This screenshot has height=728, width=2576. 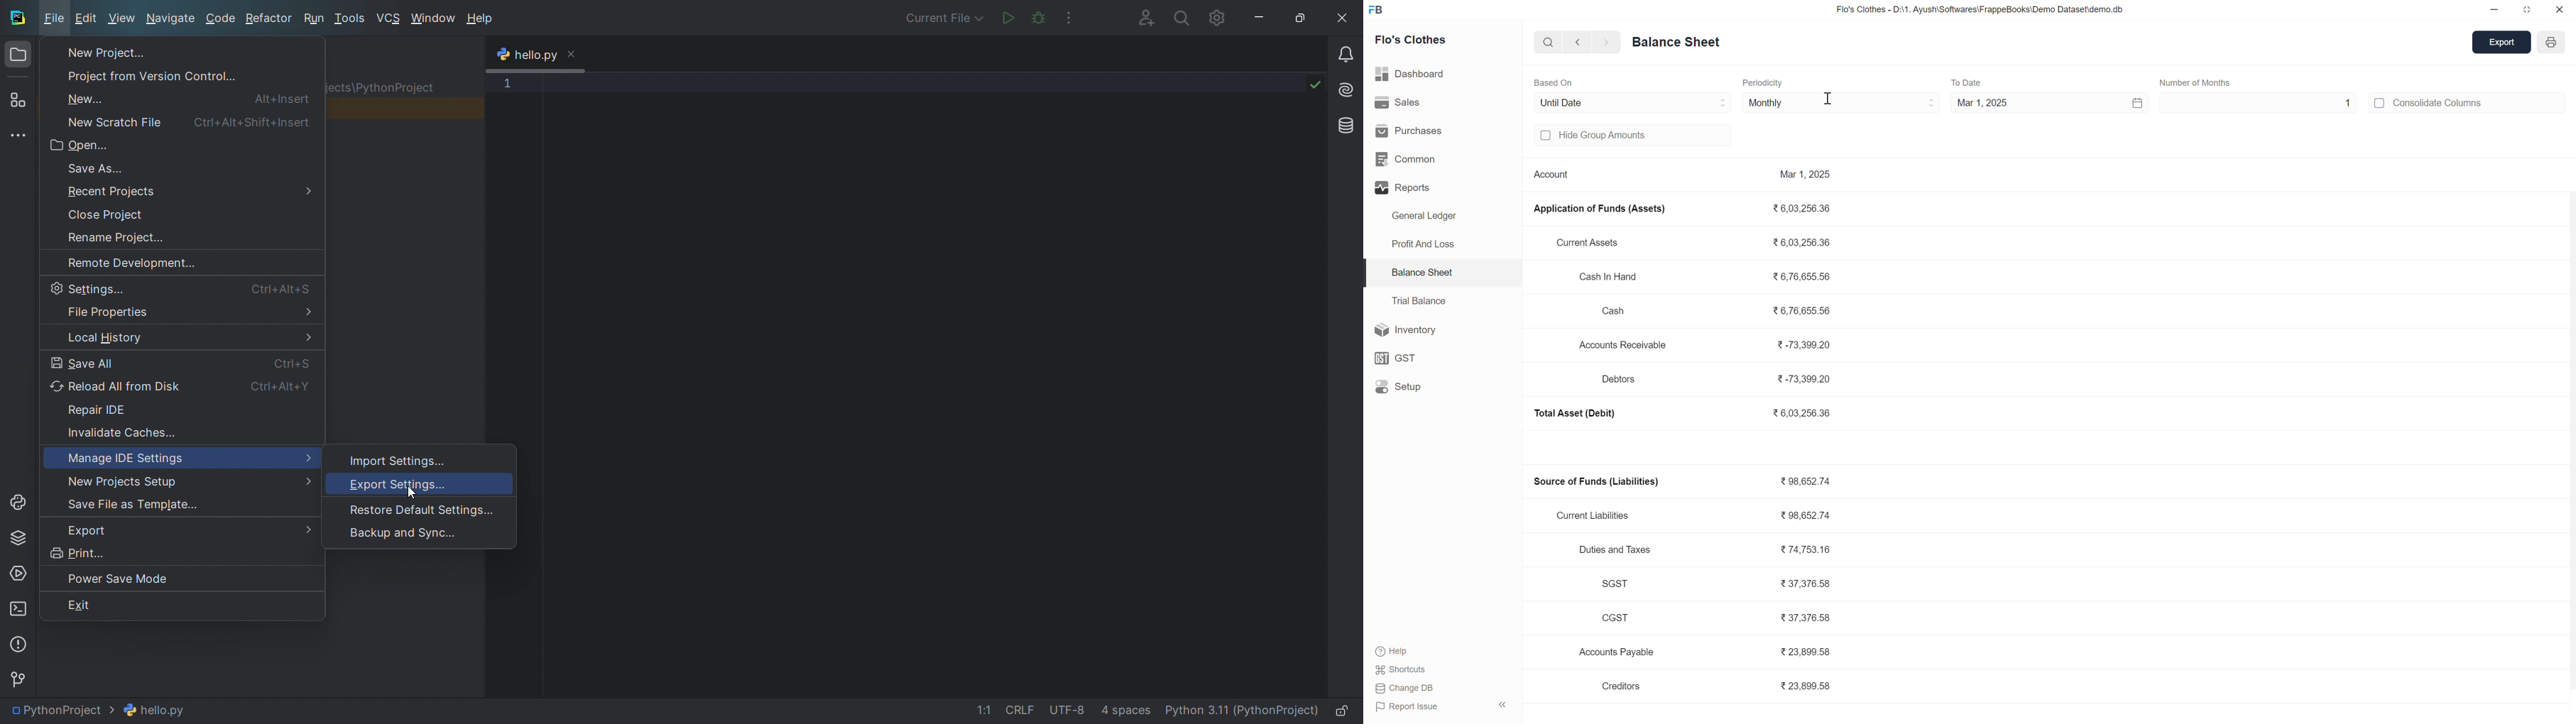 What do you see at coordinates (18, 58) in the screenshot?
I see `folder window` at bounding box center [18, 58].